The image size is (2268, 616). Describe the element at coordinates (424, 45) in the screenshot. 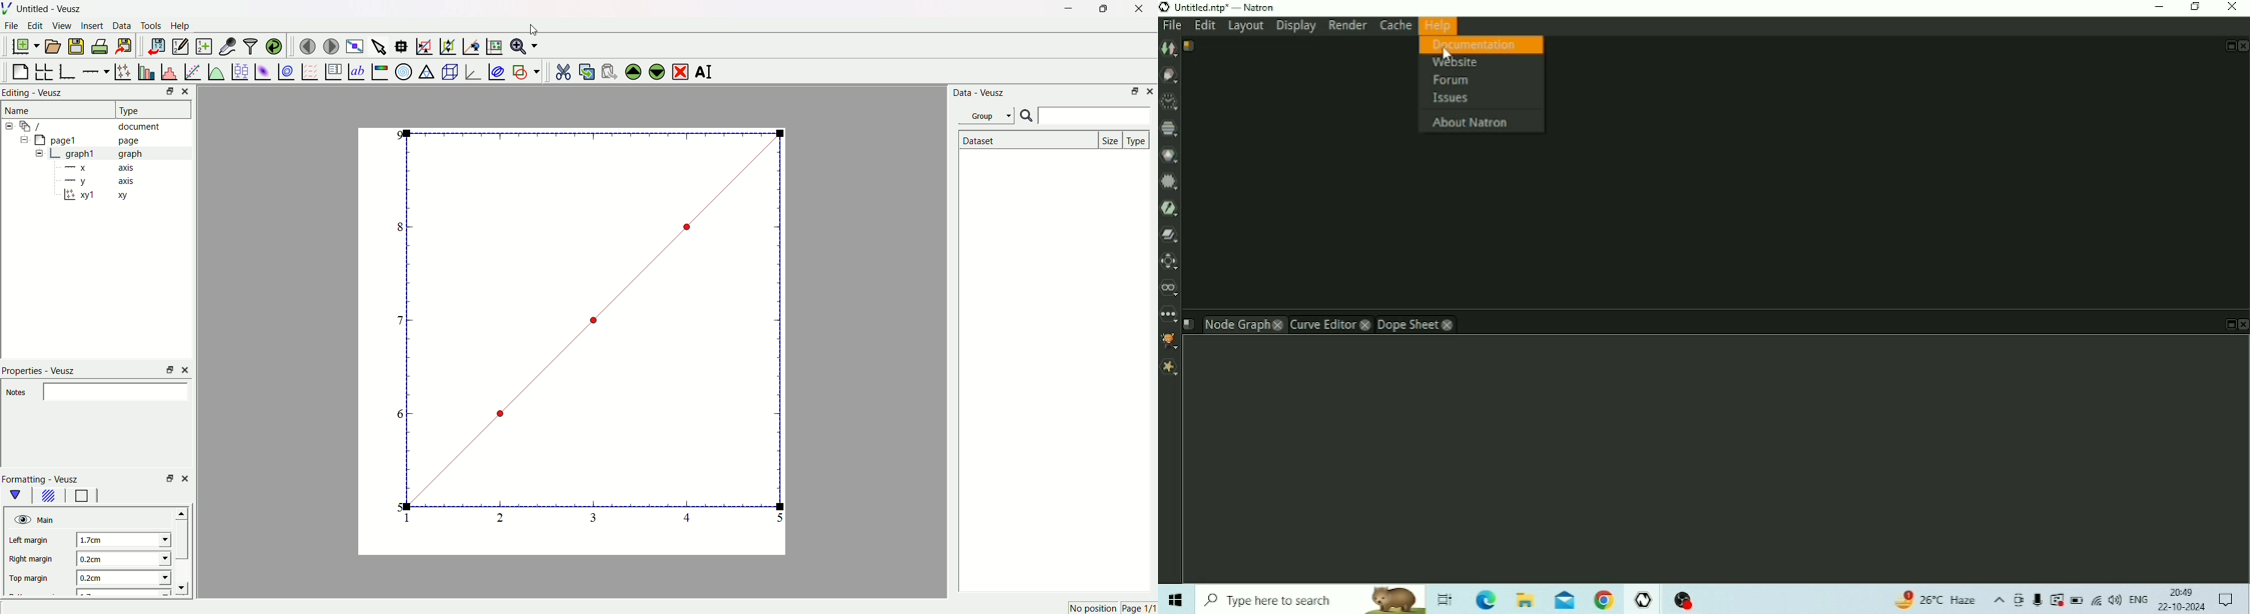

I see `draw rectangle on zoom graph axes` at that location.